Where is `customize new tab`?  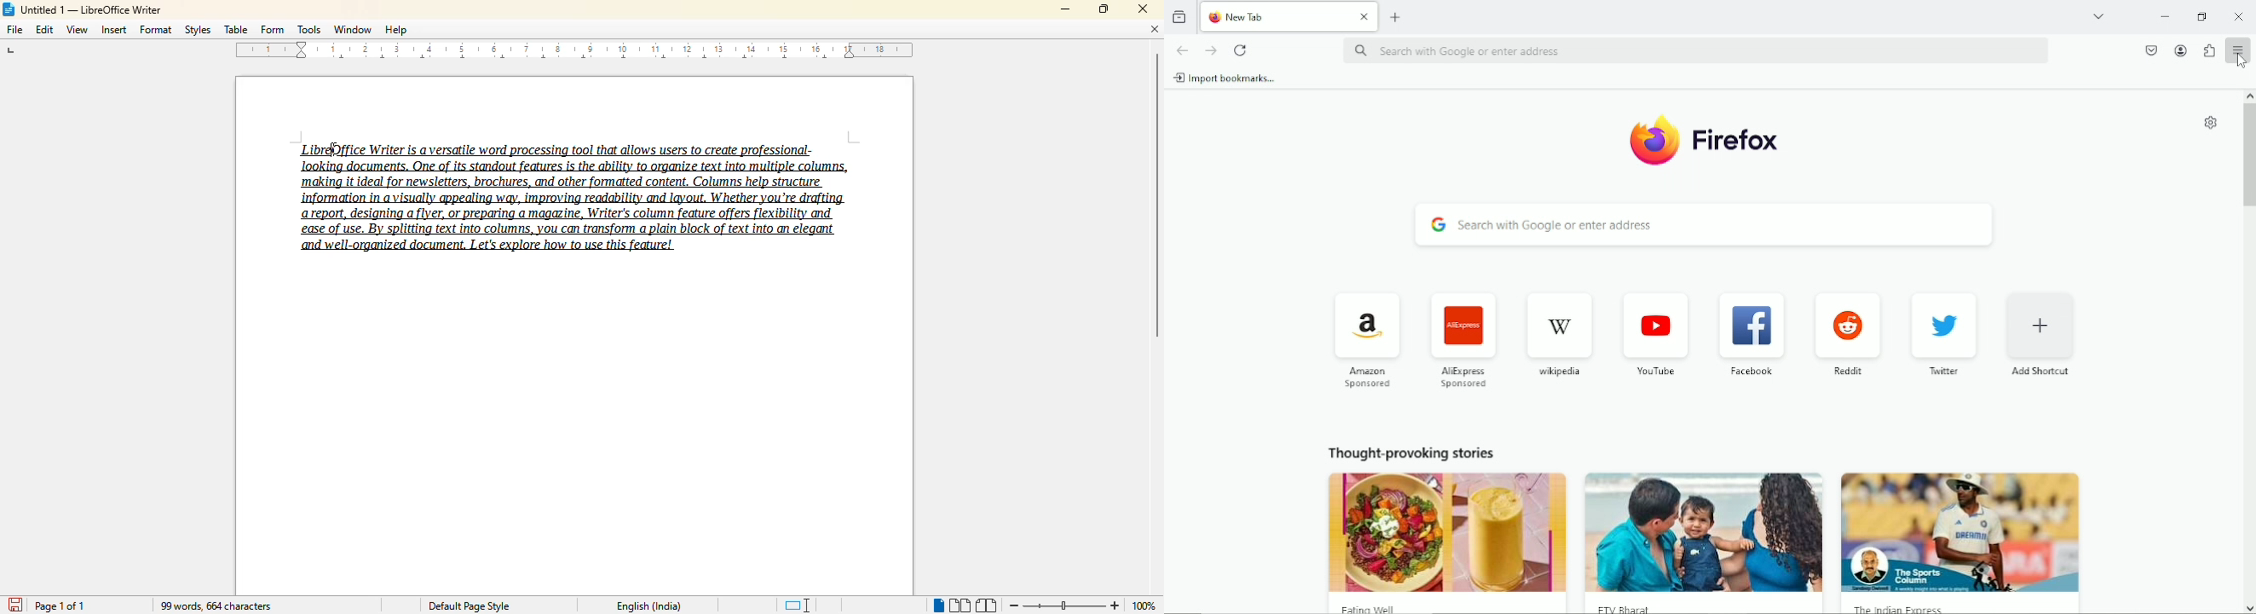 customize new tab is located at coordinates (2210, 122).